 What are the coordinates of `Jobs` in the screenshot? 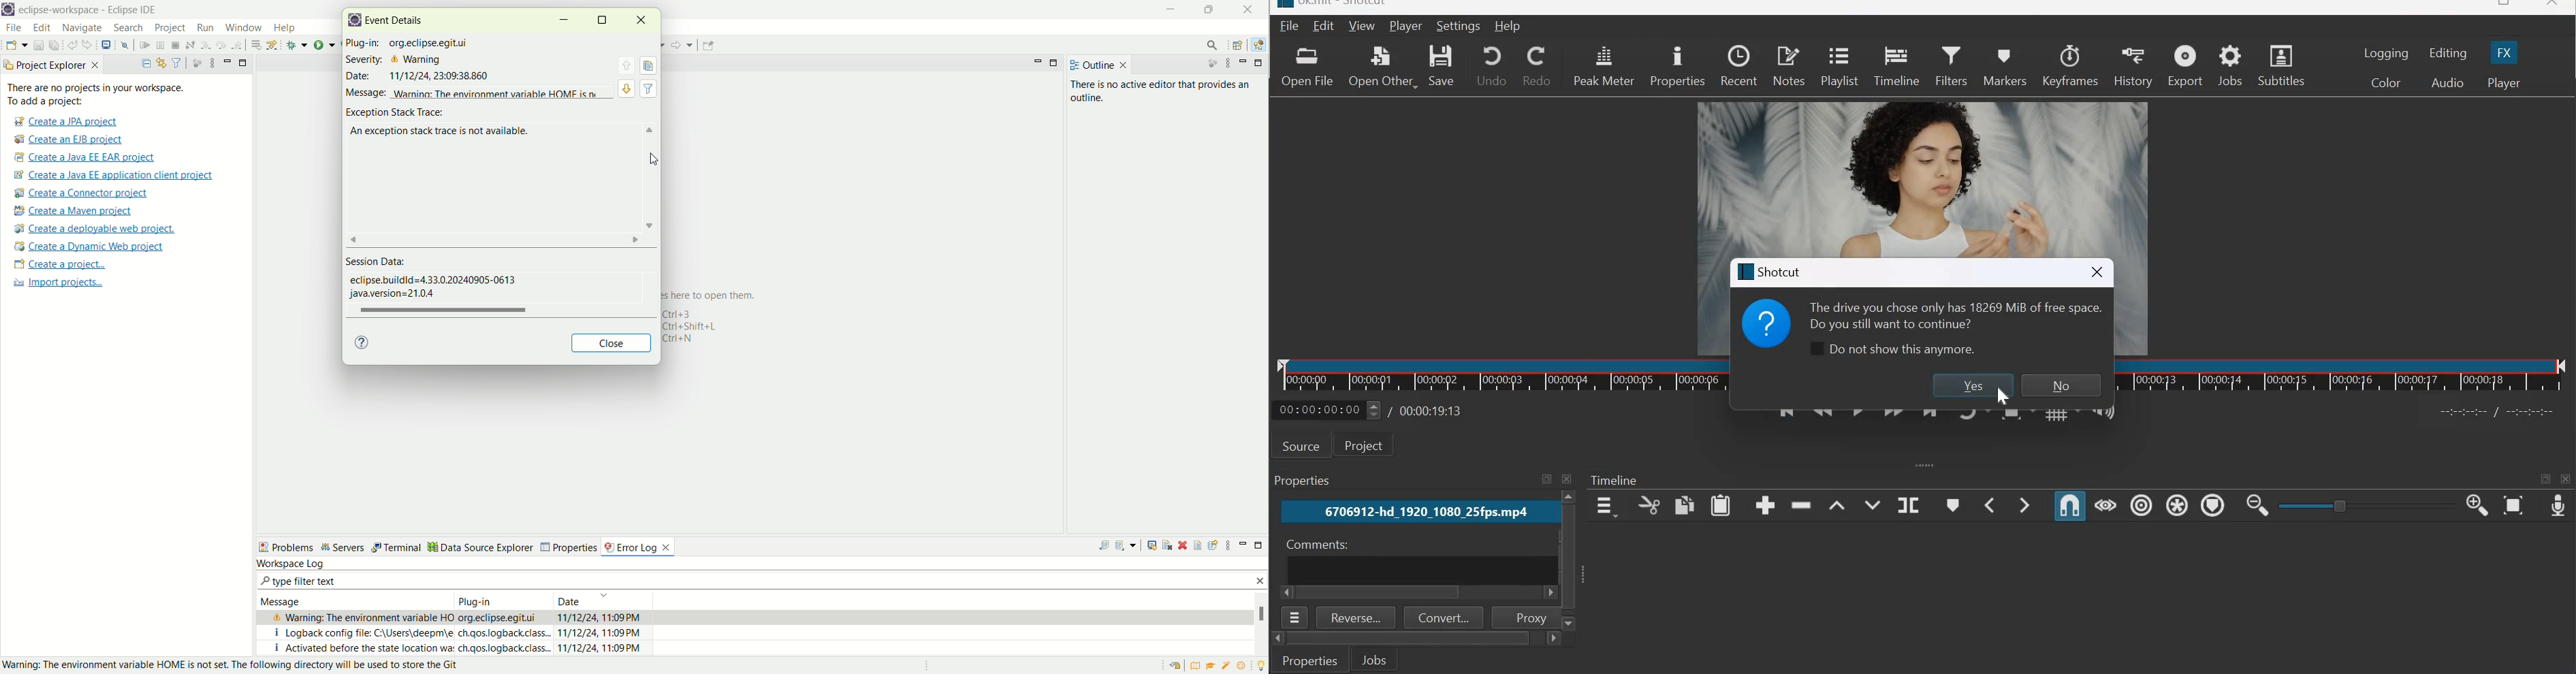 It's located at (1374, 659).